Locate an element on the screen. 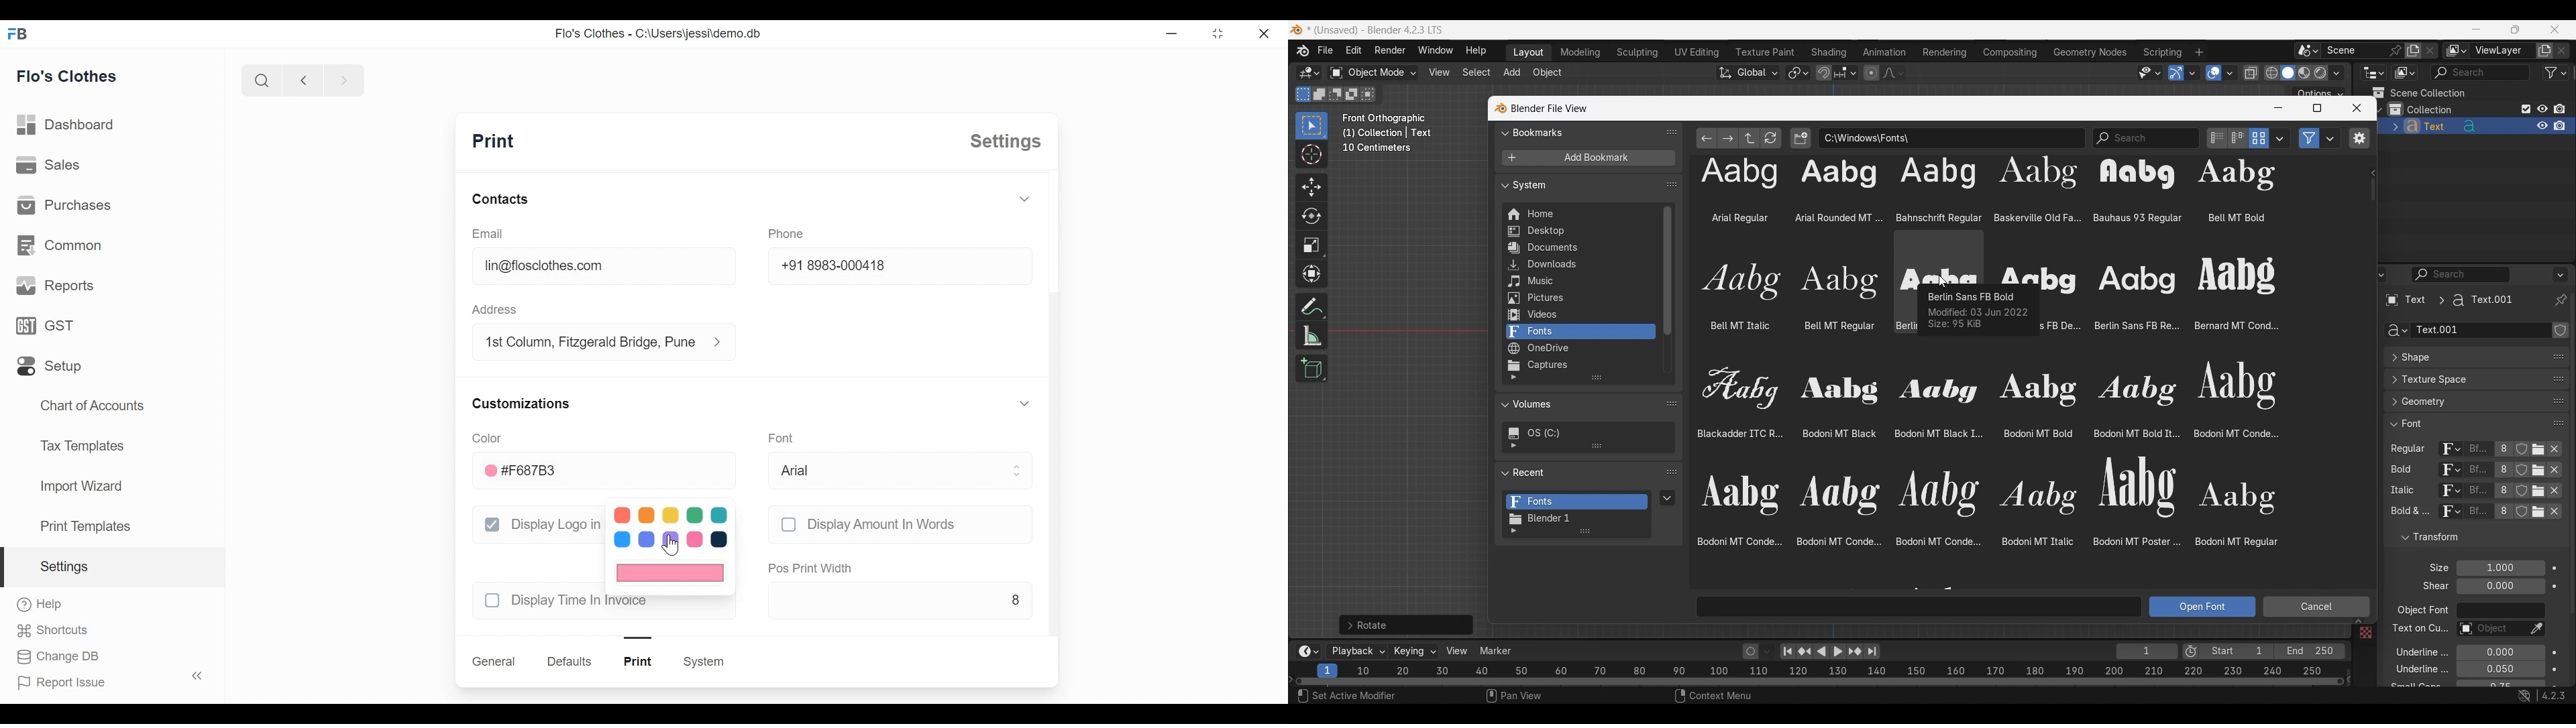 The height and width of the screenshot is (728, 2576). Minimize is located at coordinates (2477, 29).